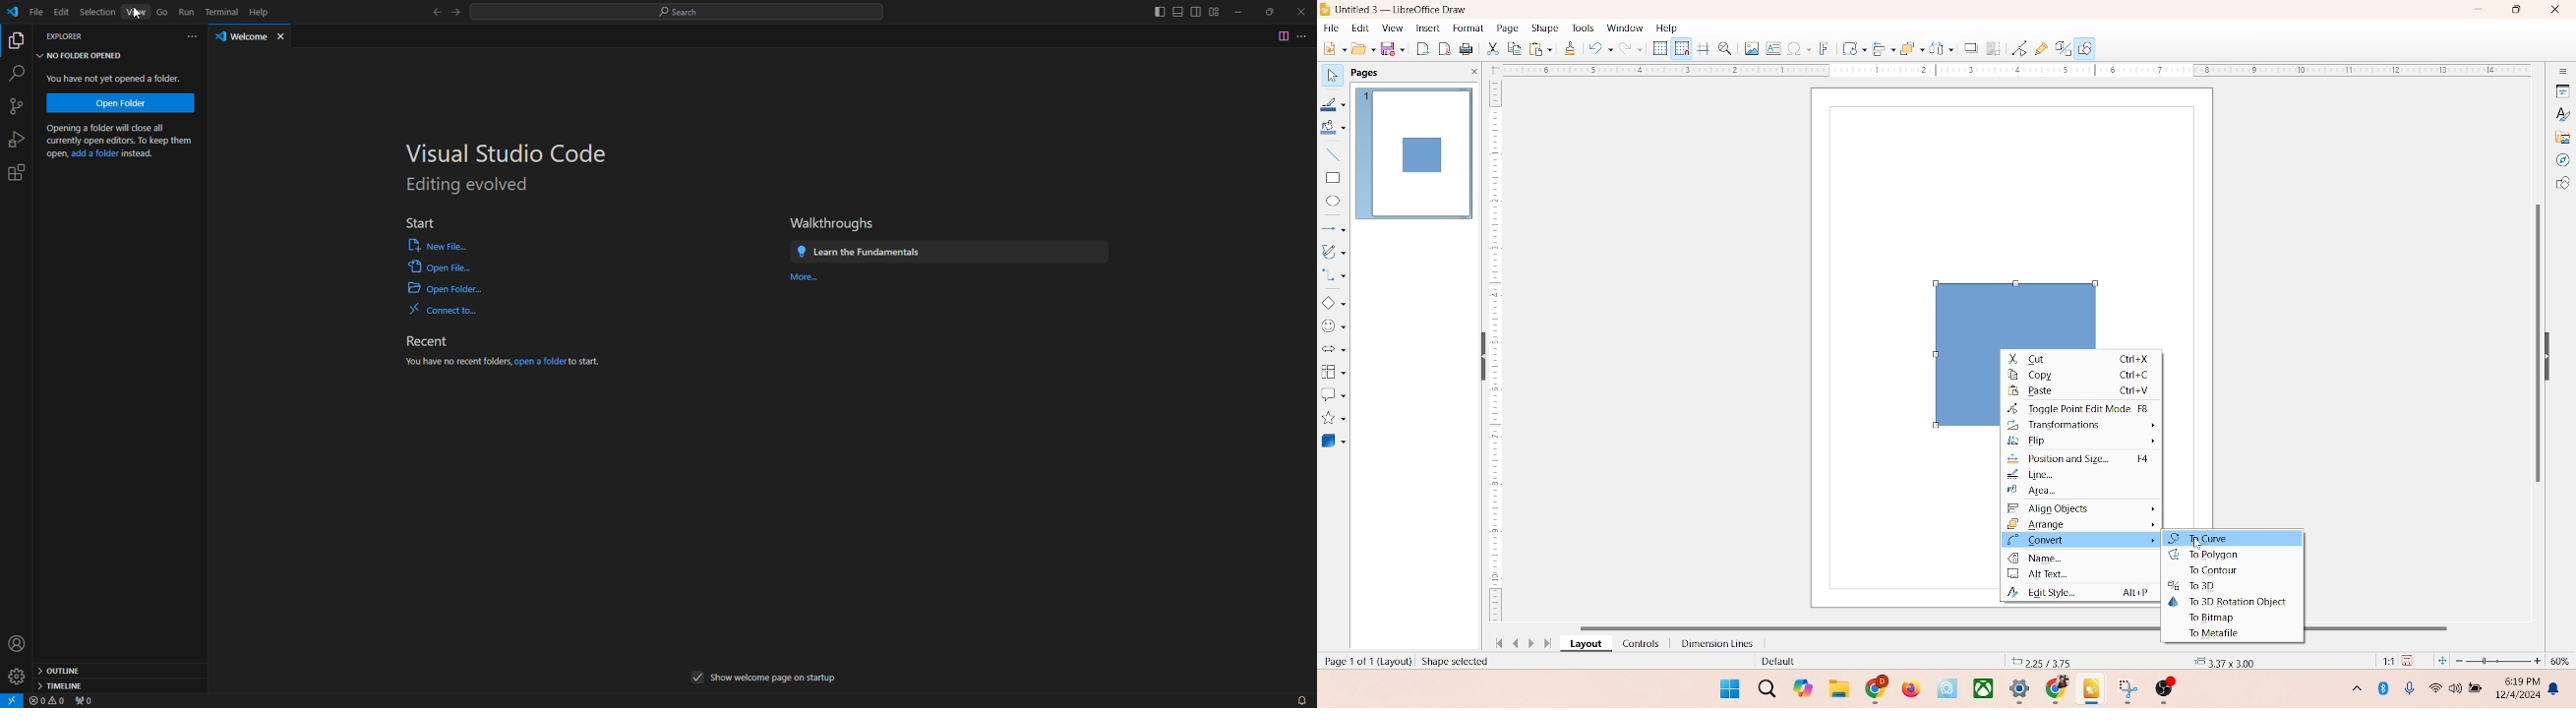  What do you see at coordinates (20, 106) in the screenshot?
I see `New project` at bounding box center [20, 106].